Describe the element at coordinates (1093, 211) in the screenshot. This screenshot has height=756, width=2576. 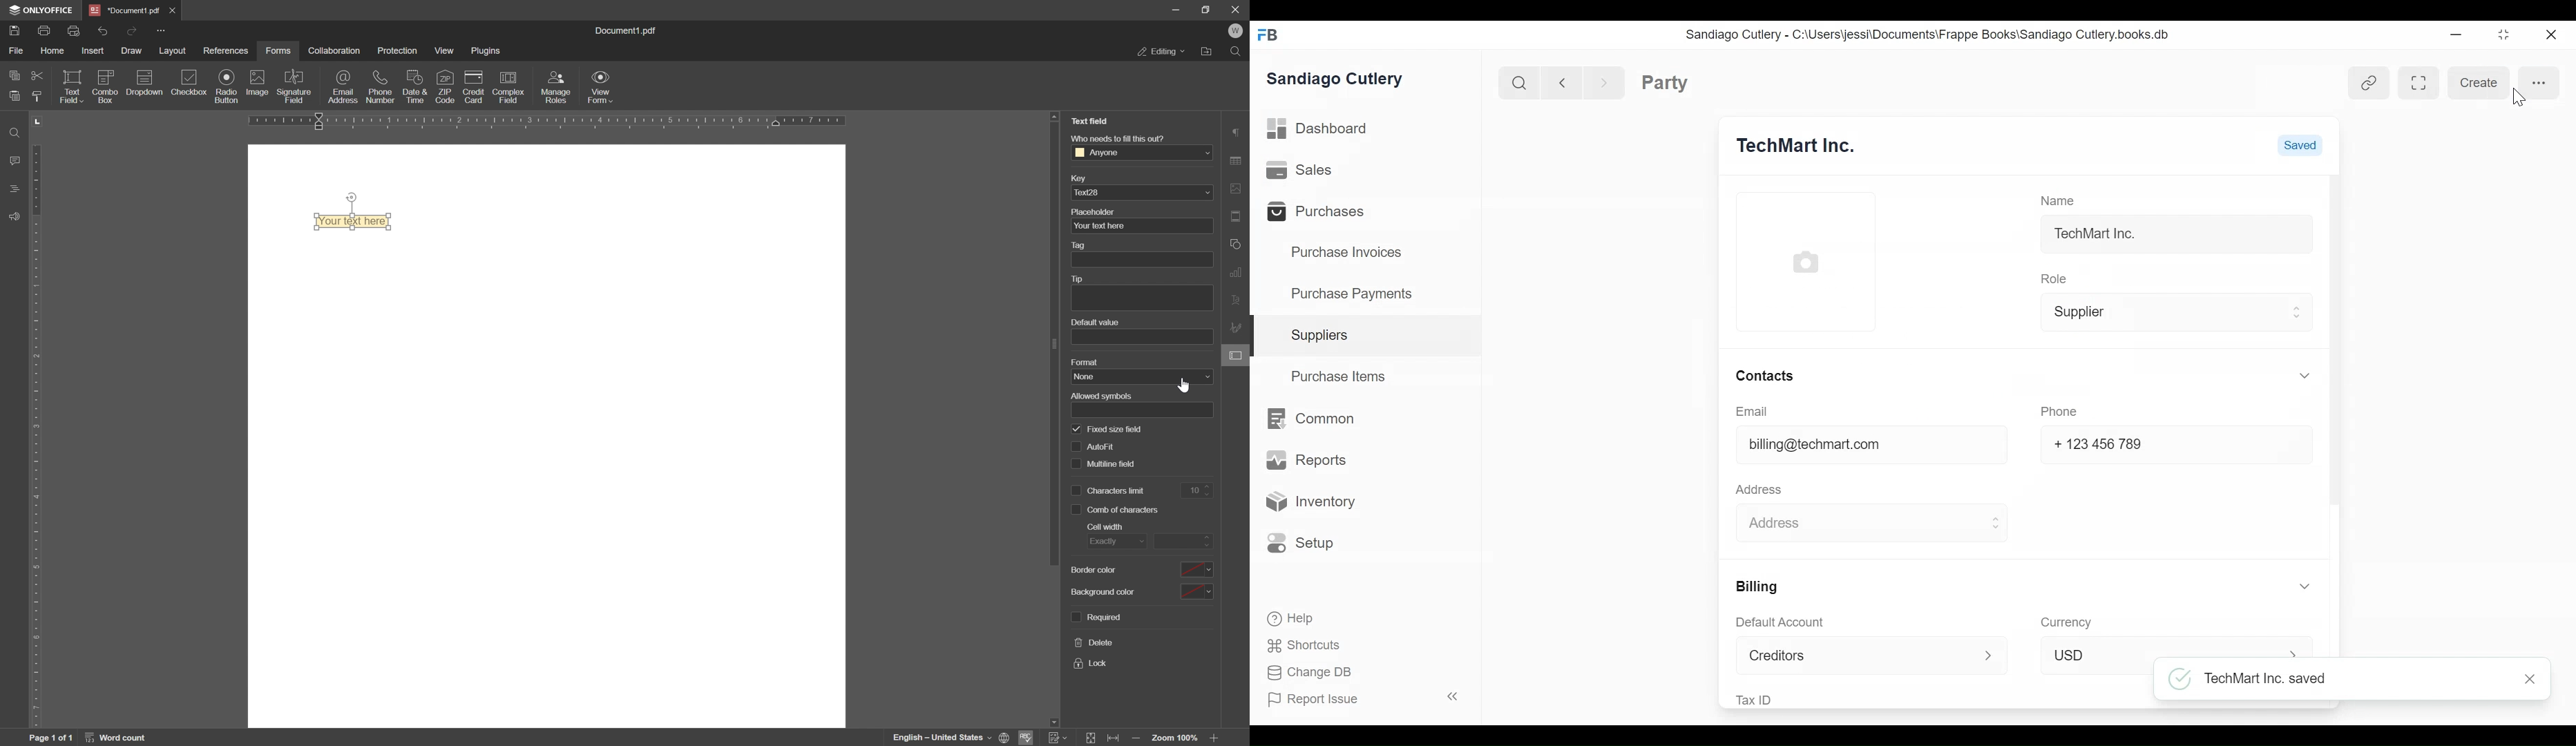
I see `placeholder` at that location.